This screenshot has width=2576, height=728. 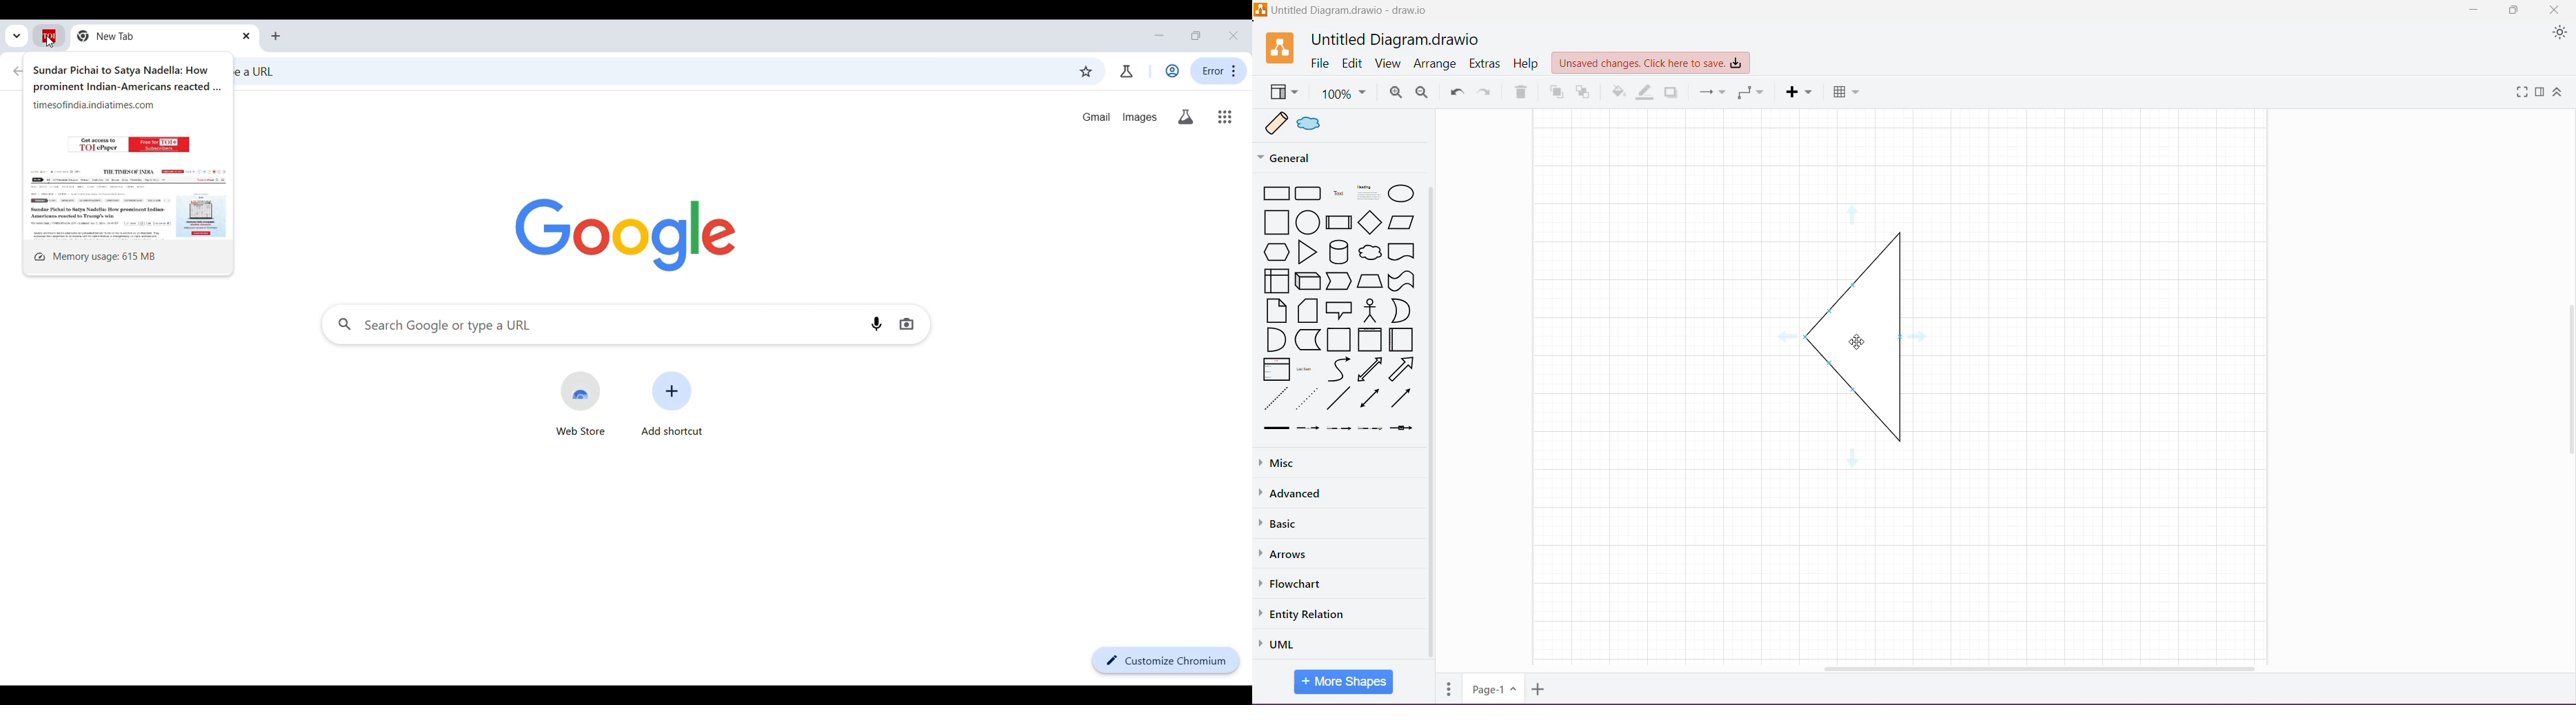 I want to click on UML, so click(x=1280, y=642).